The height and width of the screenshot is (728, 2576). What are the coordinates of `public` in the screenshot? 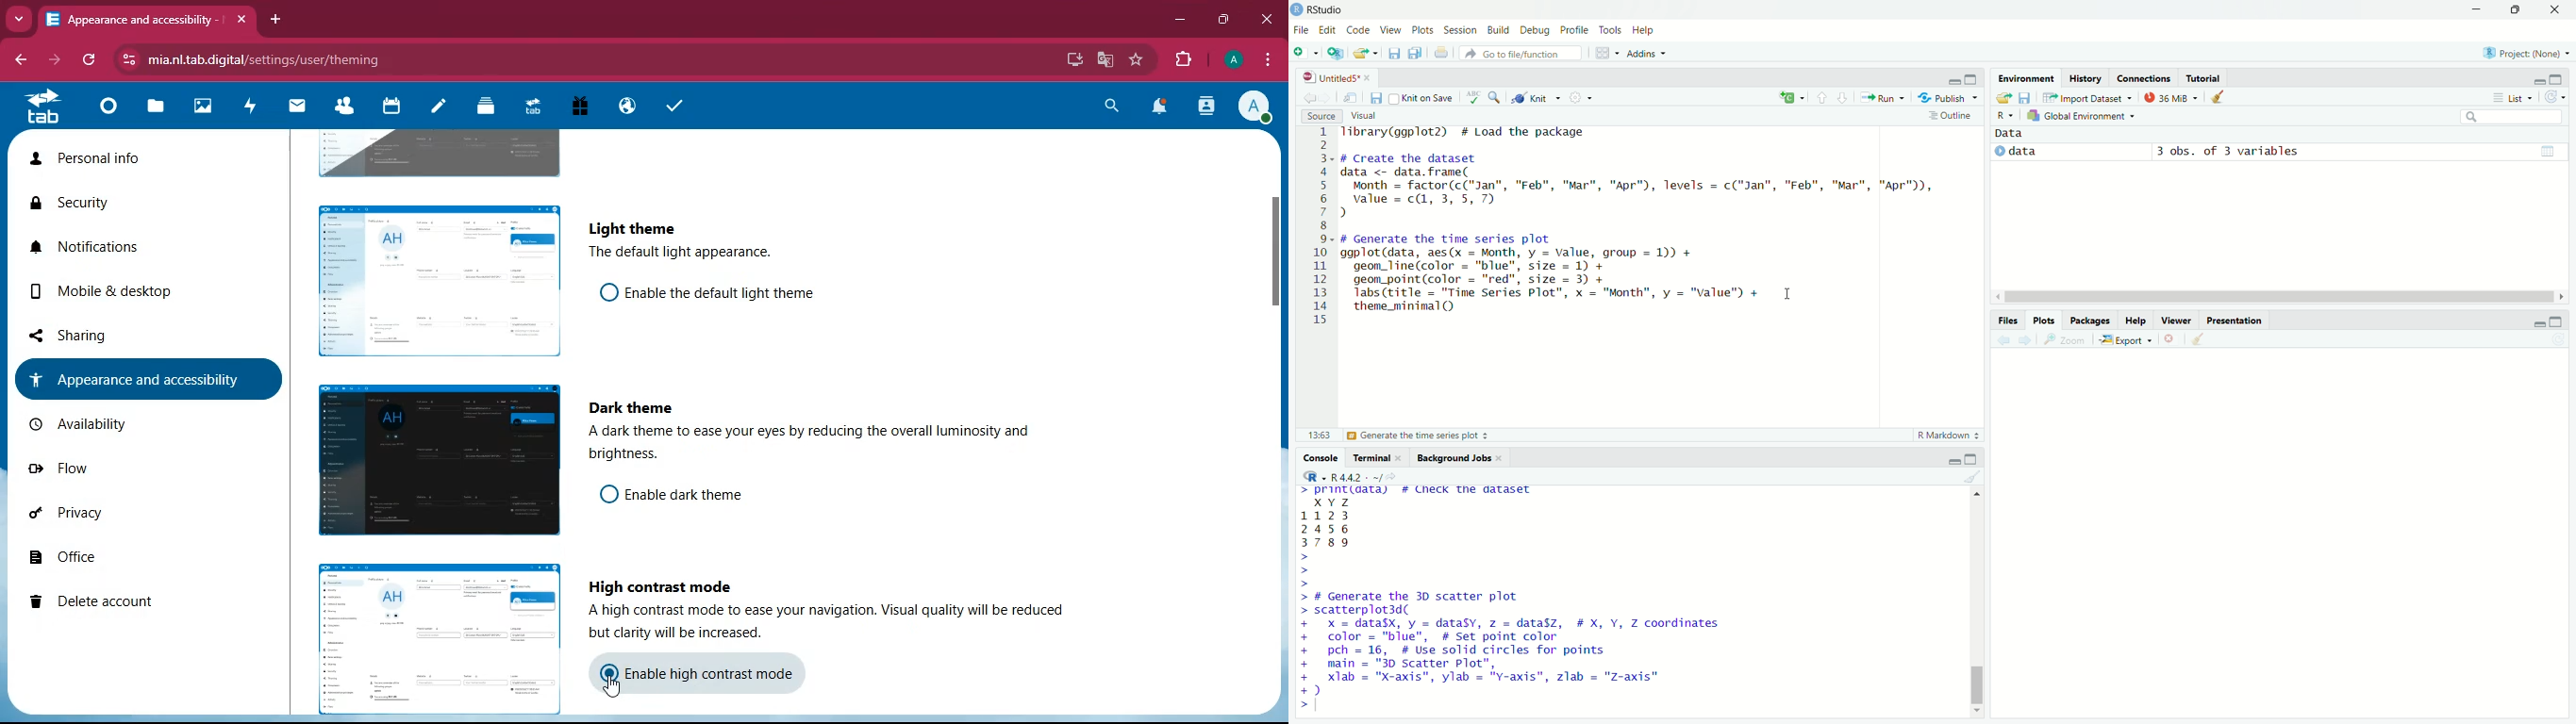 It's located at (624, 107).